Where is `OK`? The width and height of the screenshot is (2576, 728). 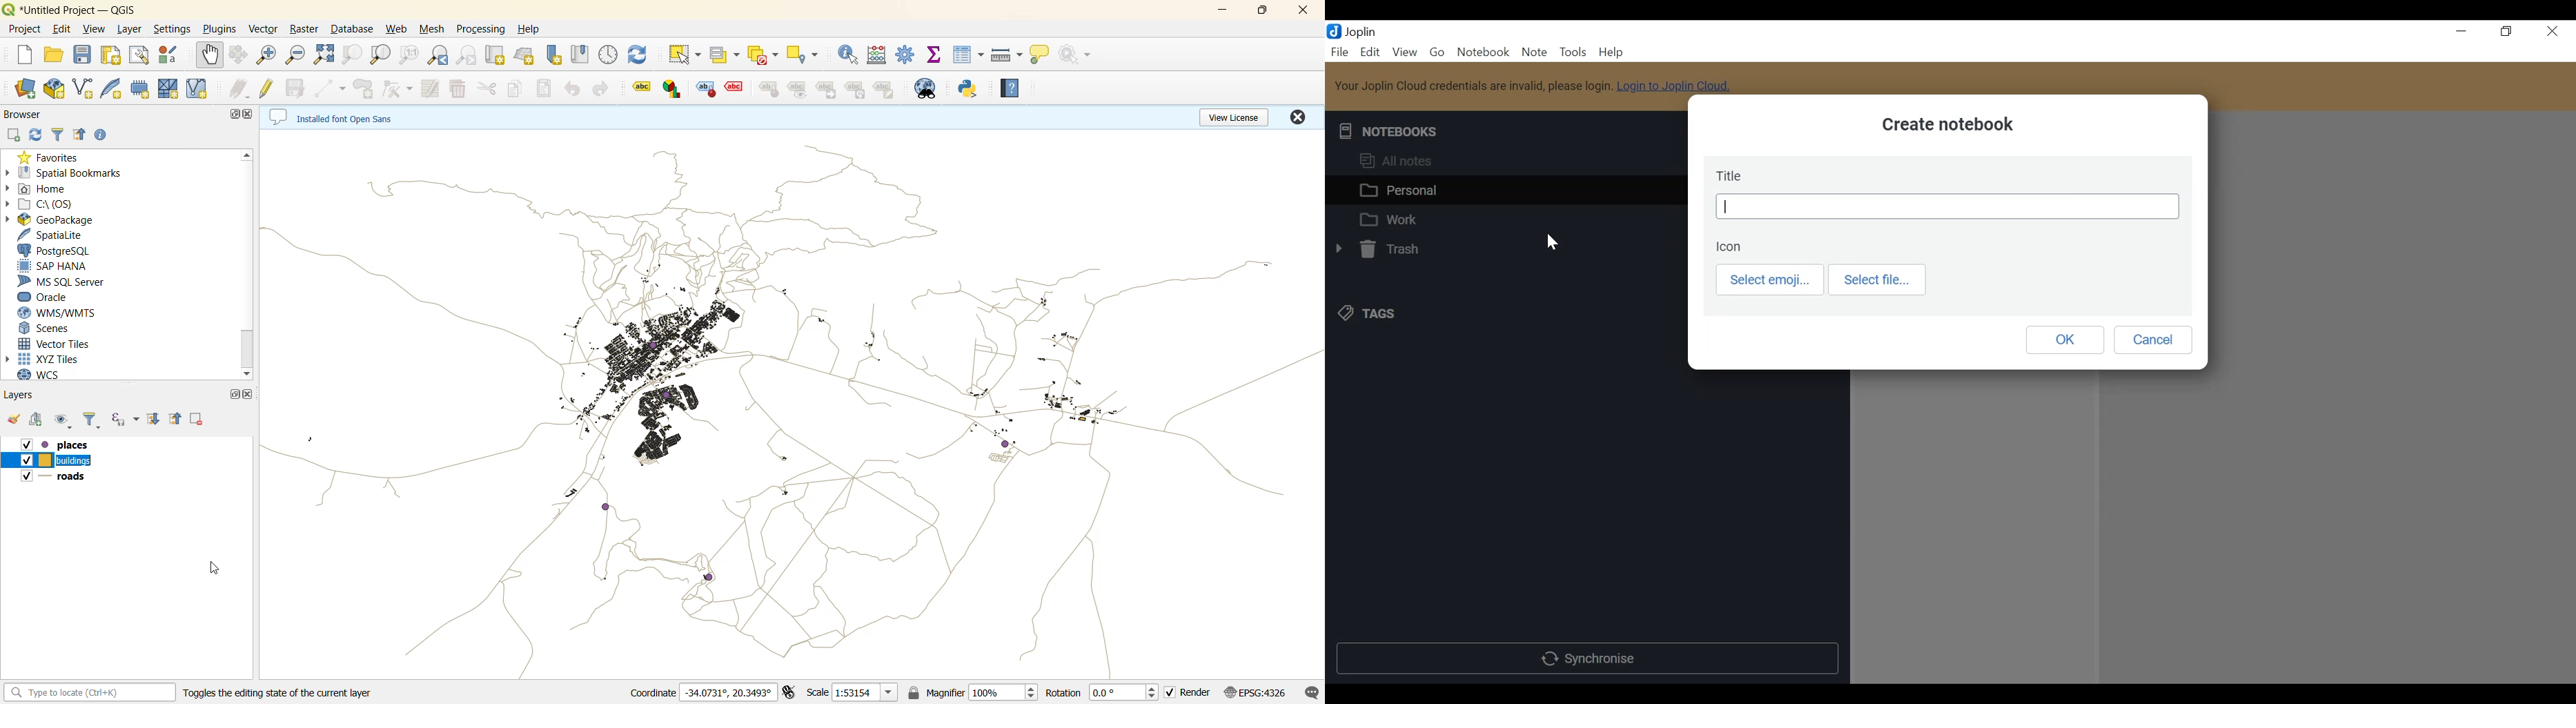
OK is located at coordinates (2063, 340).